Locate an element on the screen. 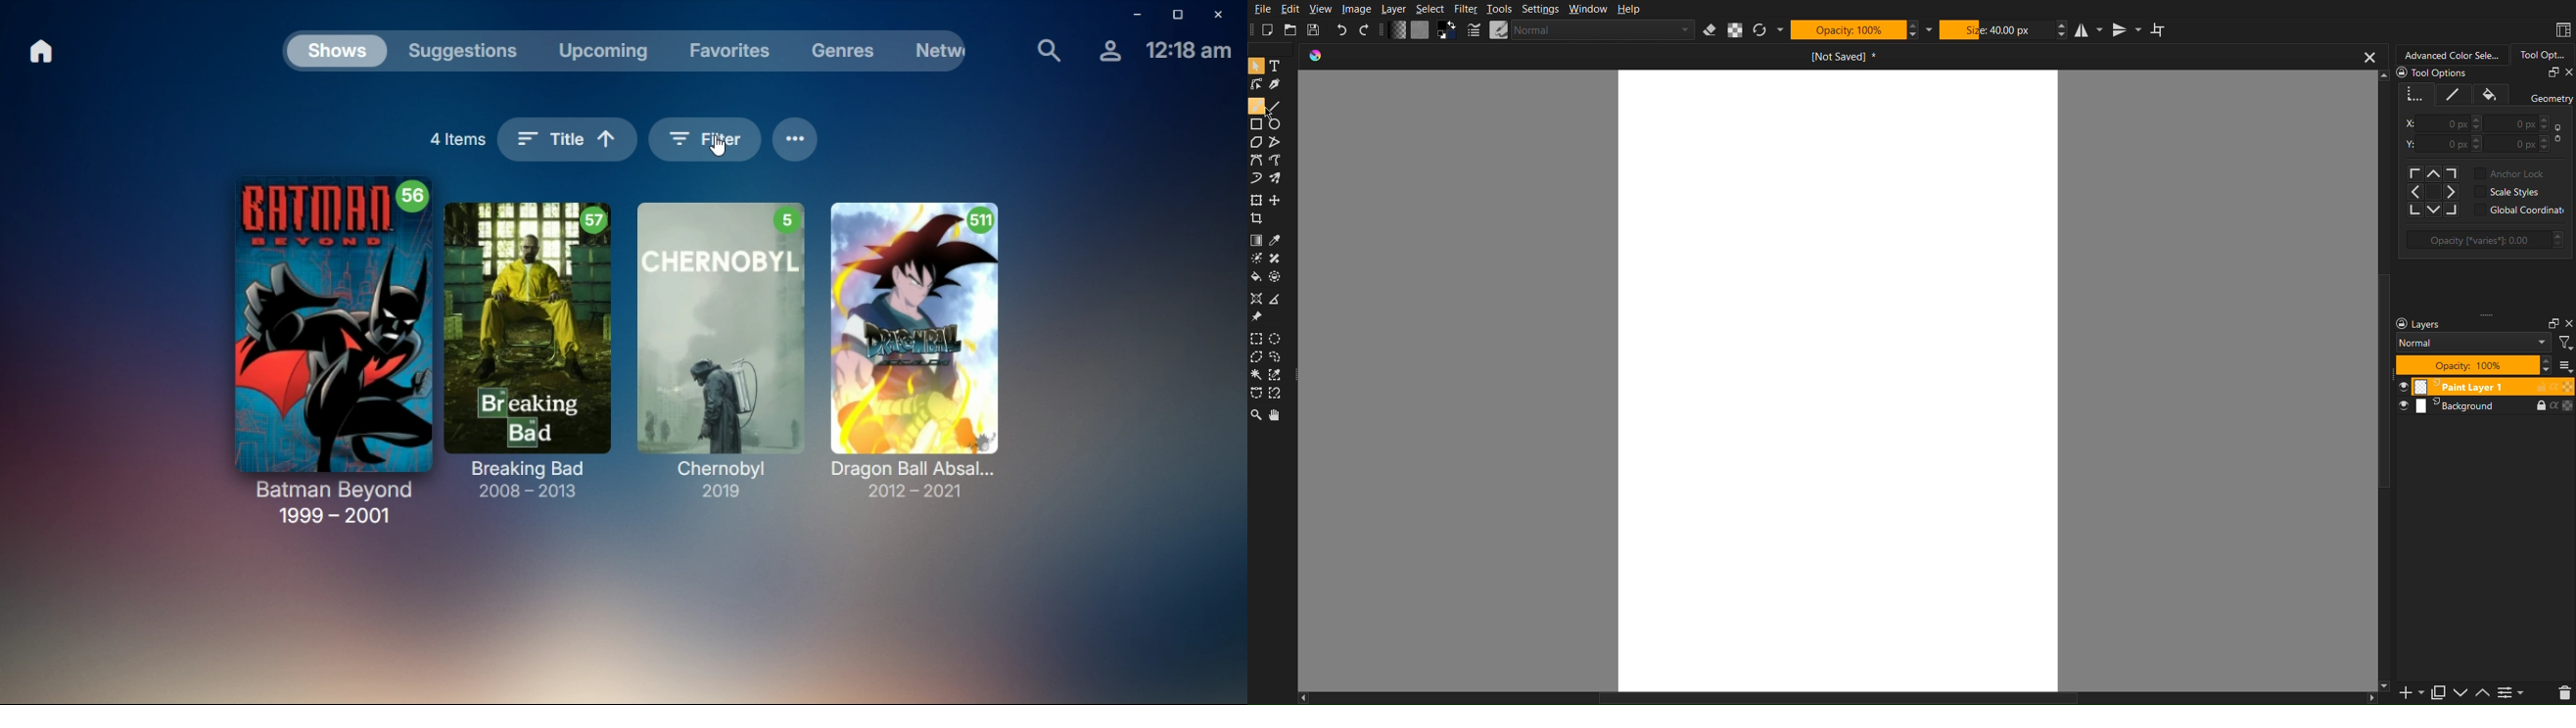 The image size is (2576, 728). Window is located at coordinates (1587, 8).